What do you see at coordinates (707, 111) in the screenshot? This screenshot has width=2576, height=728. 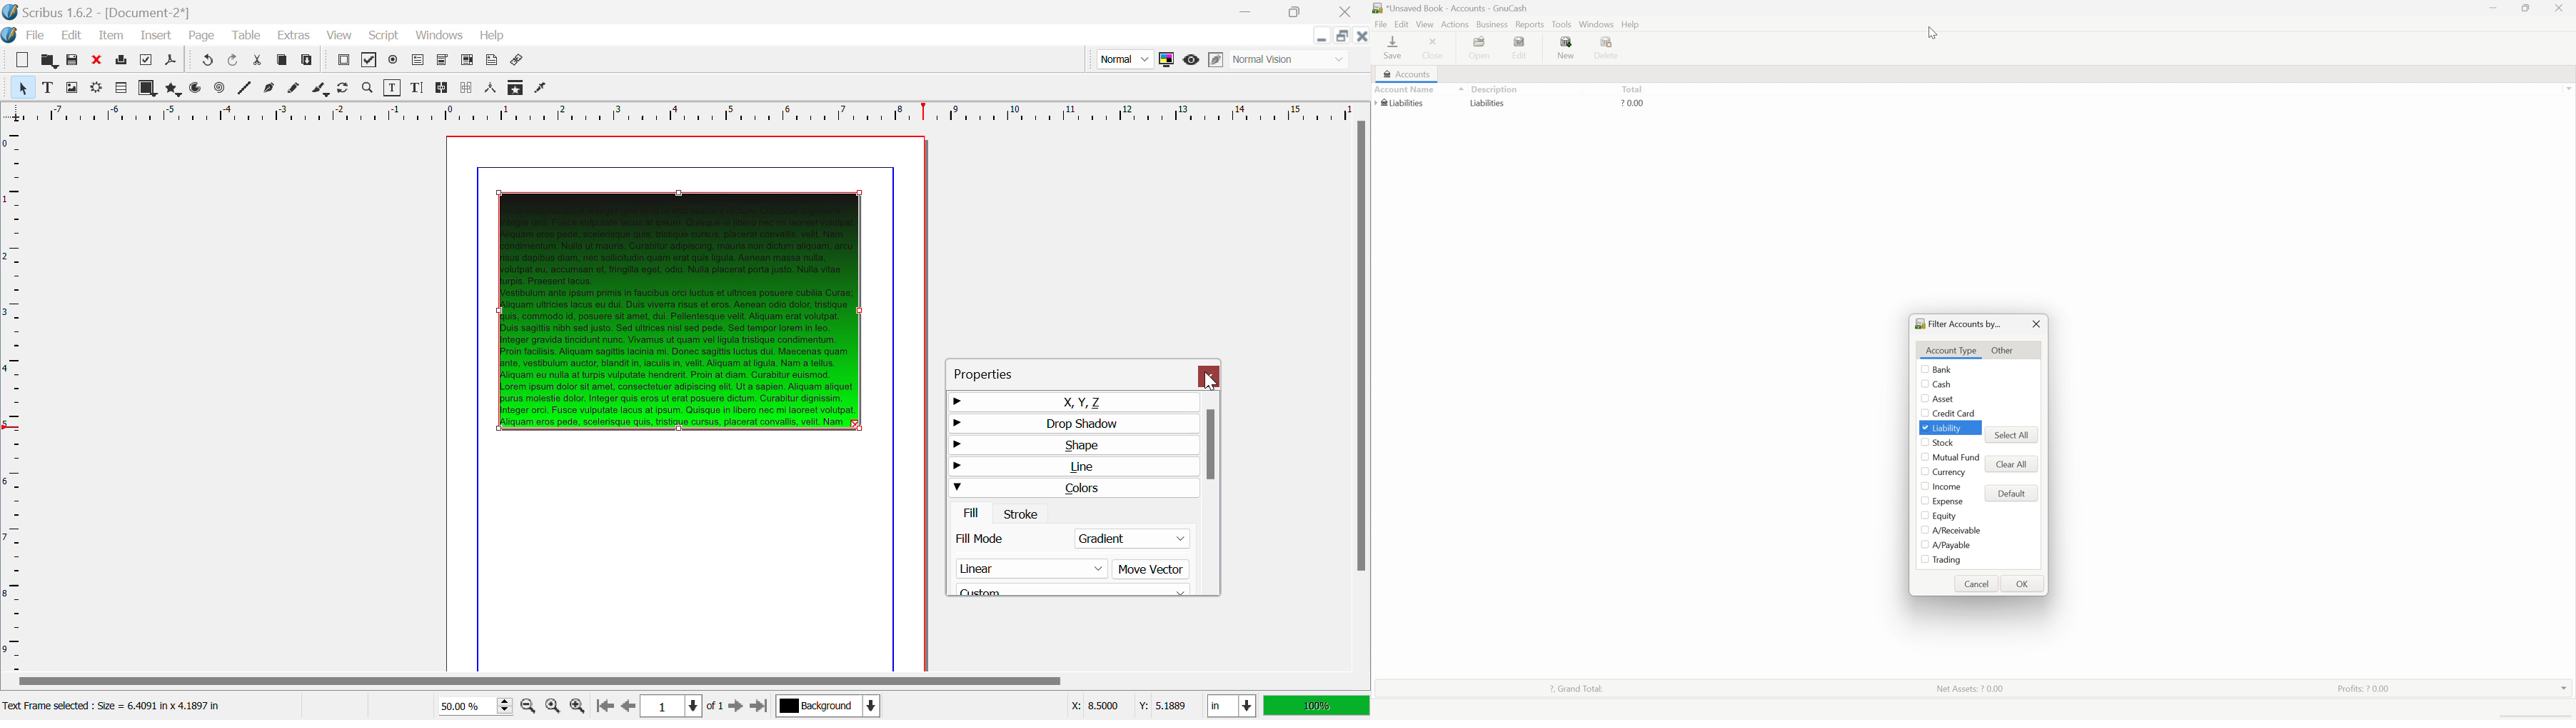 I see `Vertical Page Margin` at bounding box center [707, 111].